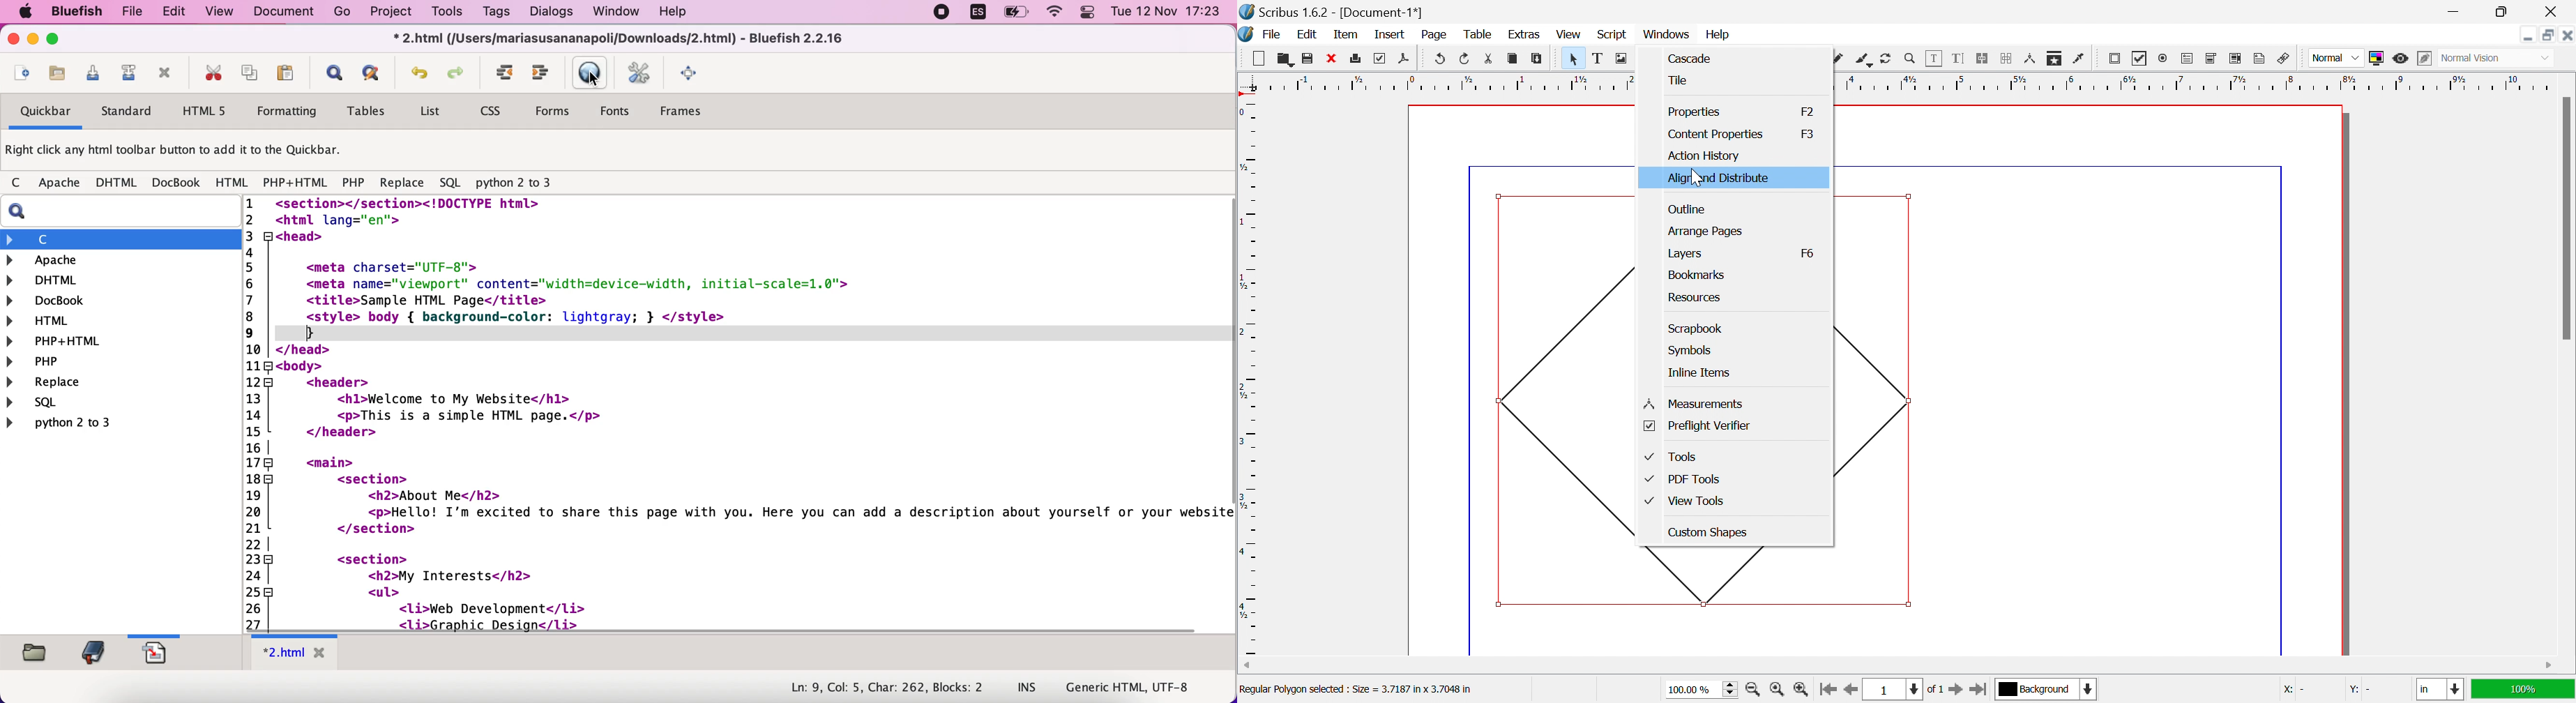 The width and height of the screenshot is (2576, 728). I want to click on Restore down, so click(2500, 12).